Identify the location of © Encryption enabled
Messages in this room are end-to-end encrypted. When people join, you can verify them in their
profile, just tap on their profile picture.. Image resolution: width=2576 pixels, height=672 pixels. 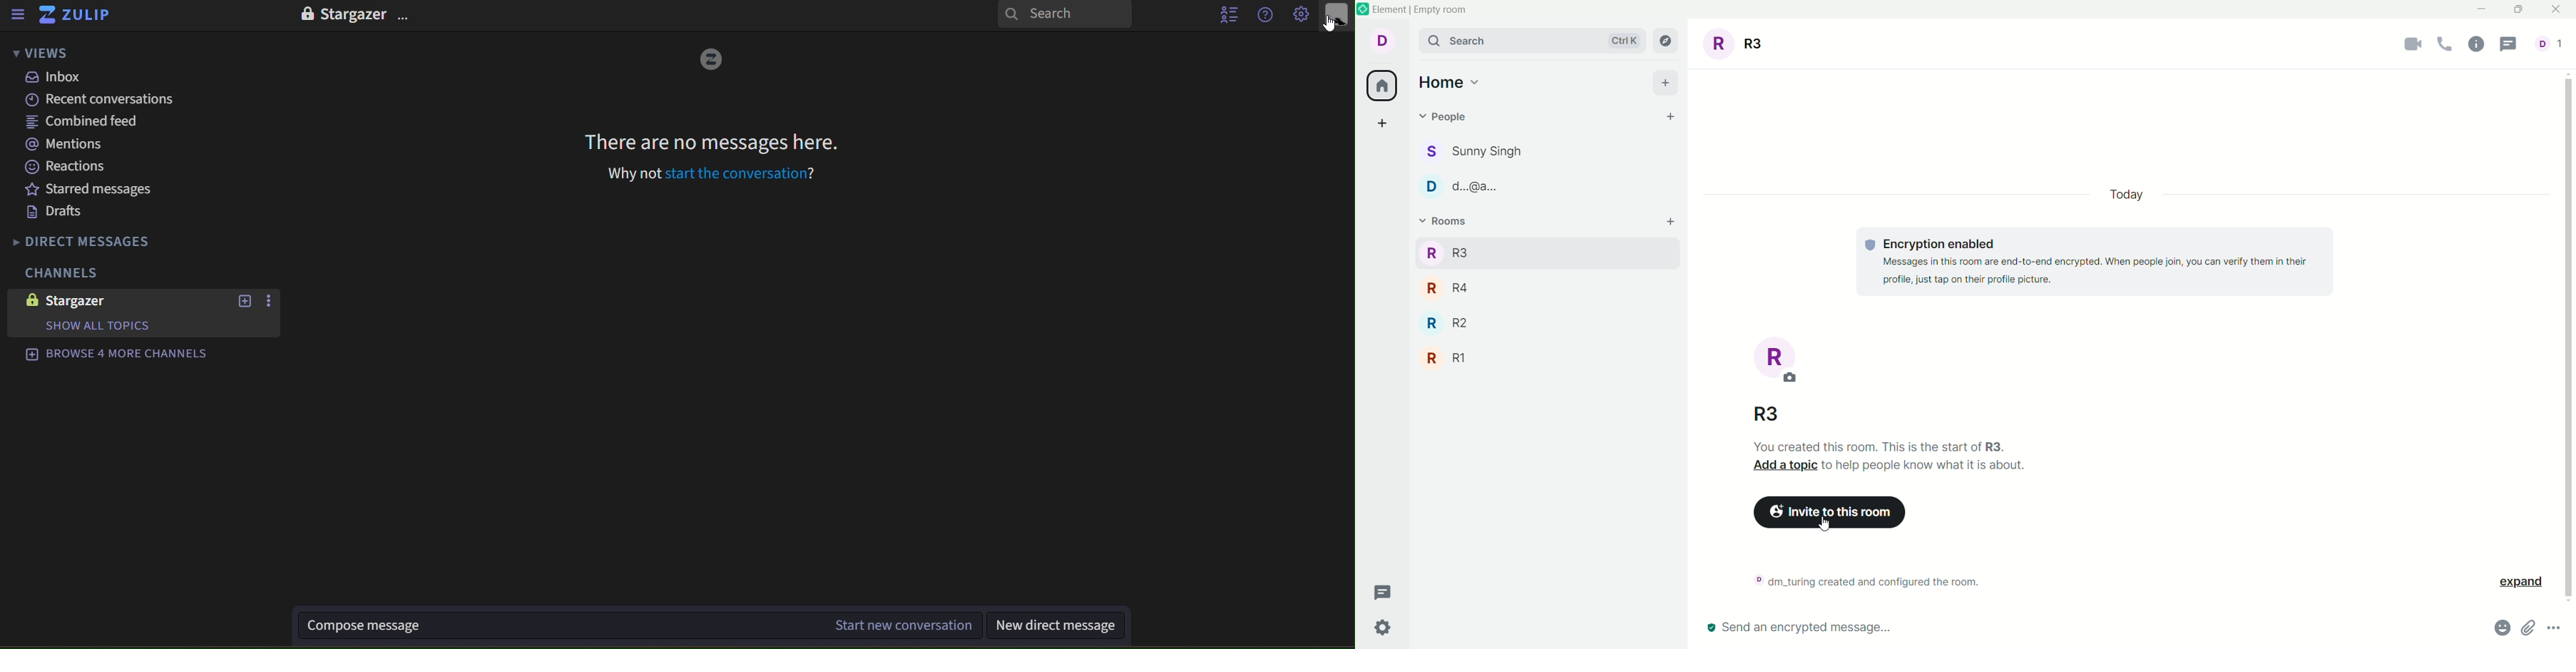
(2092, 260).